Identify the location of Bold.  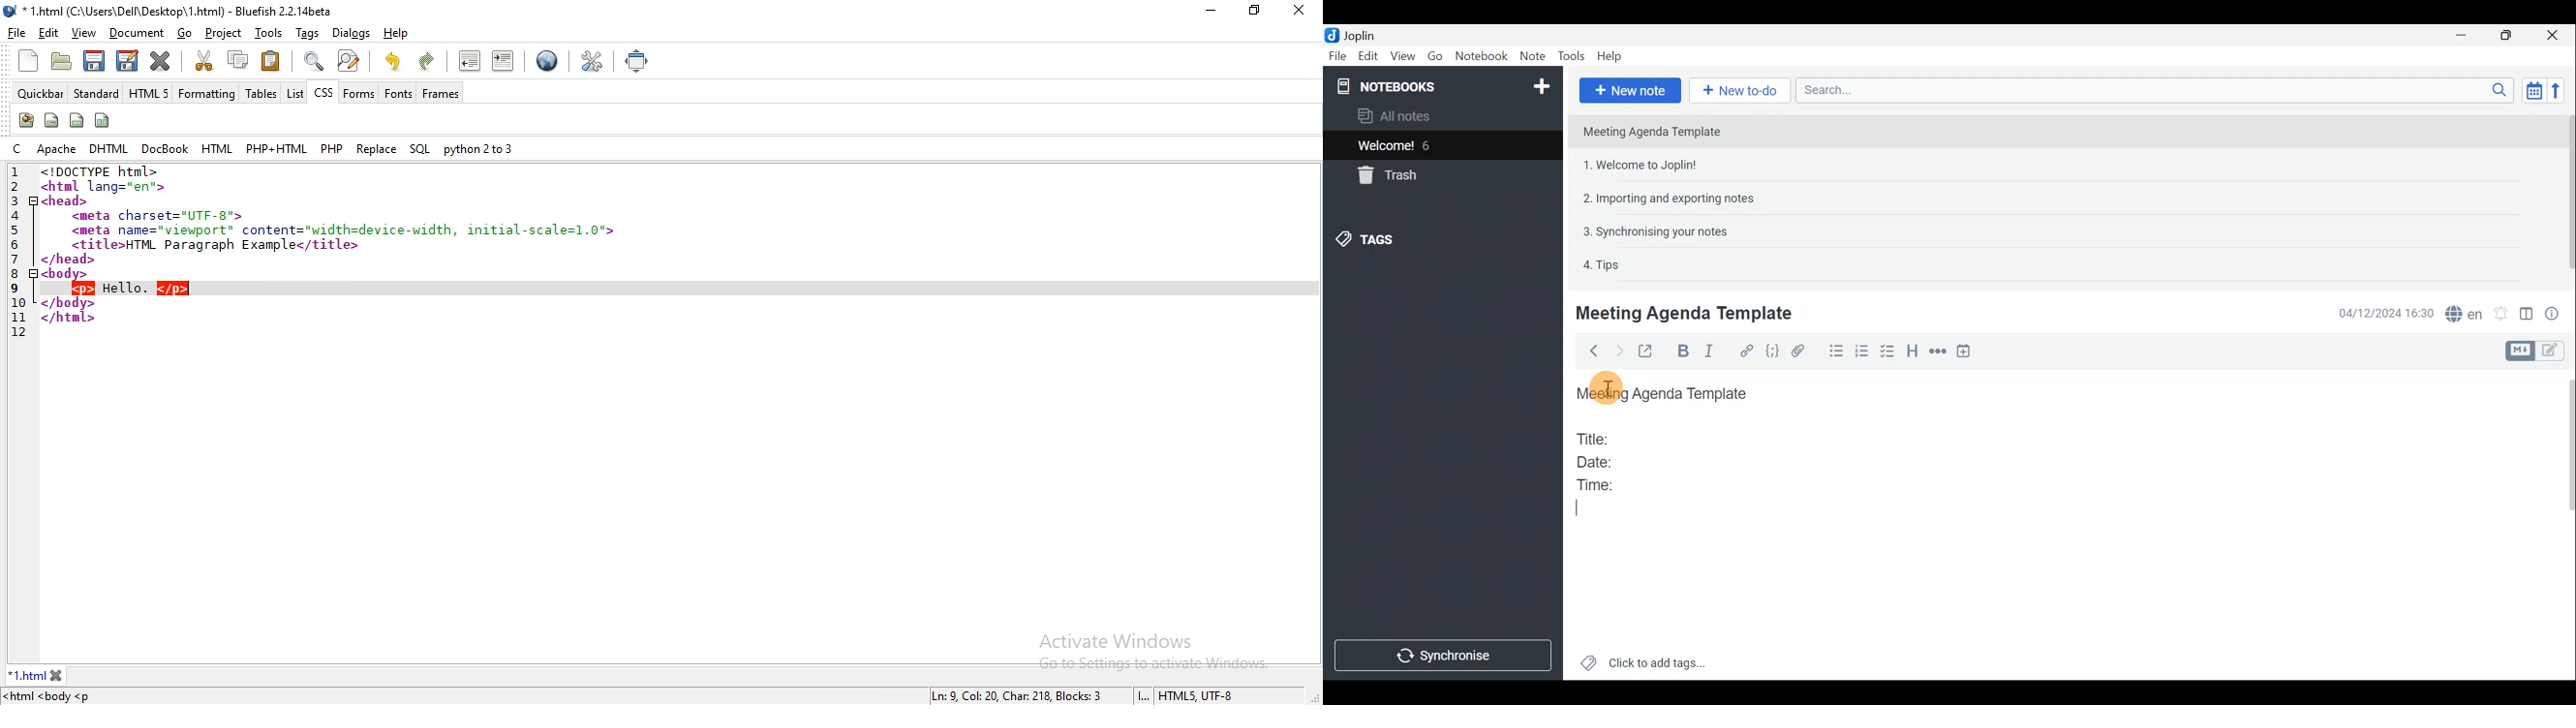
(1681, 351).